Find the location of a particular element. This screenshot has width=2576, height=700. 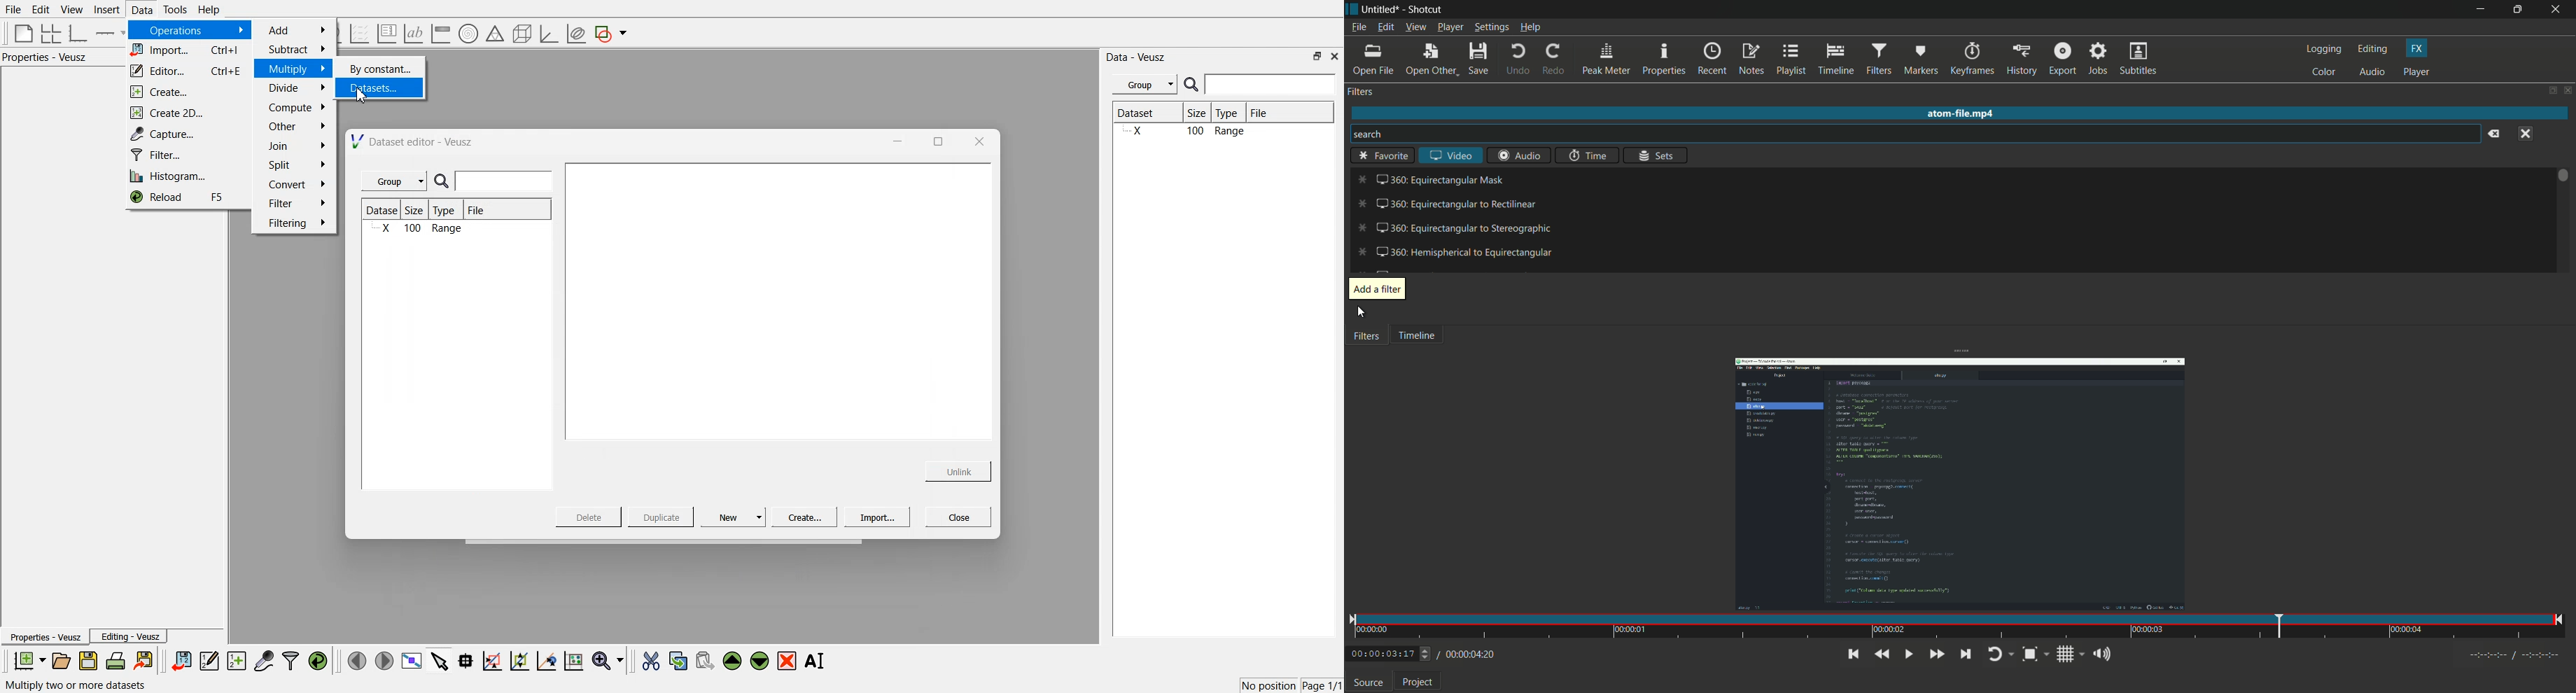

sets is located at coordinates (1655, 155).